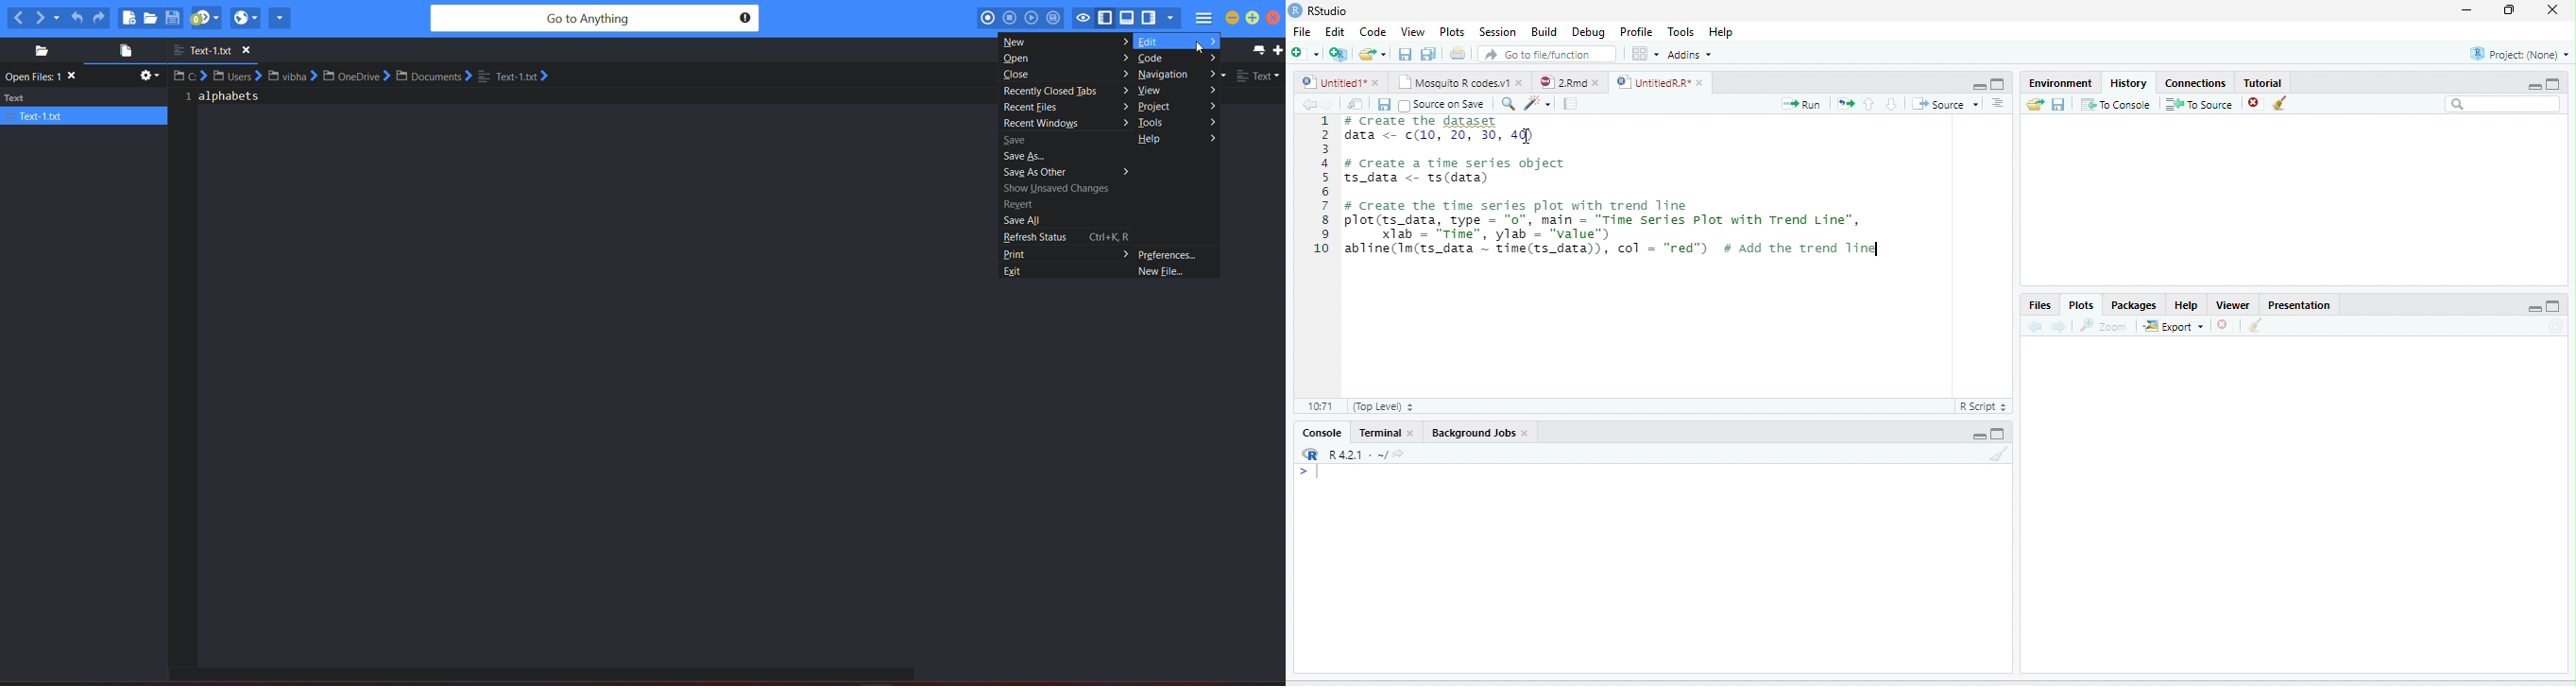 The height and width of the screenshot is (700, 2576). I want to click on Find/Replace, so click(1509, 104).